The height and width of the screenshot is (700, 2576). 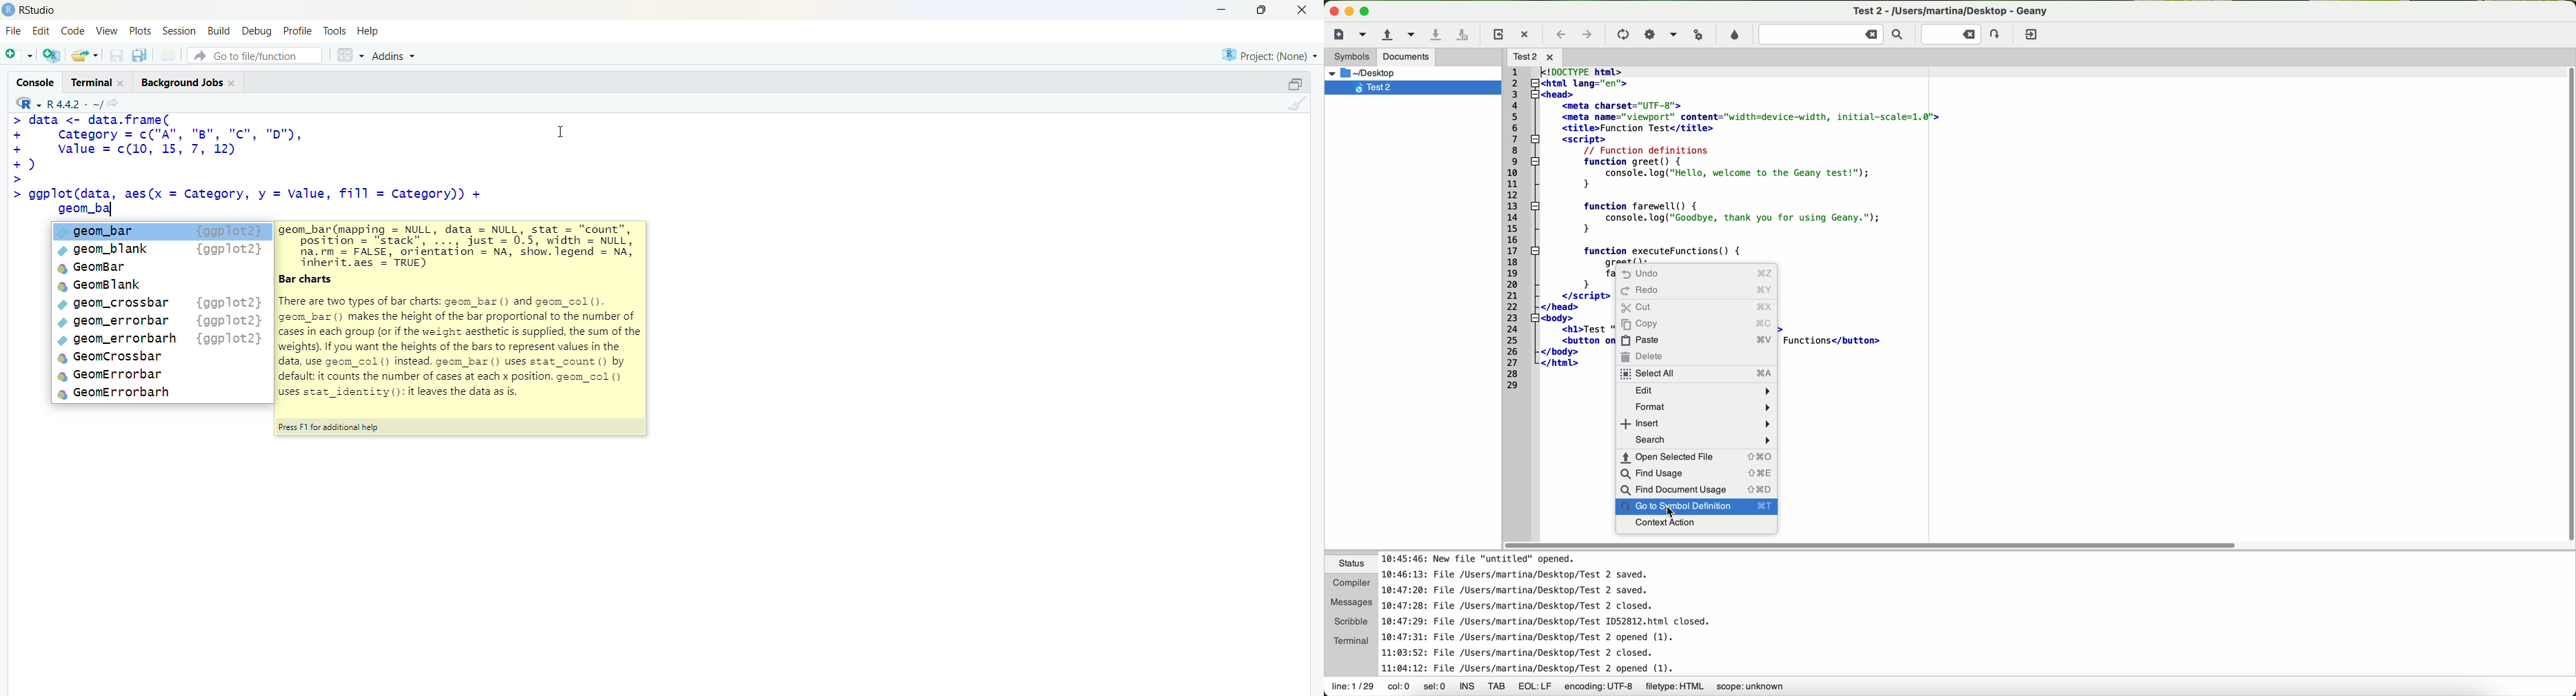 I want to click on edit, so click(x=41, y=31).